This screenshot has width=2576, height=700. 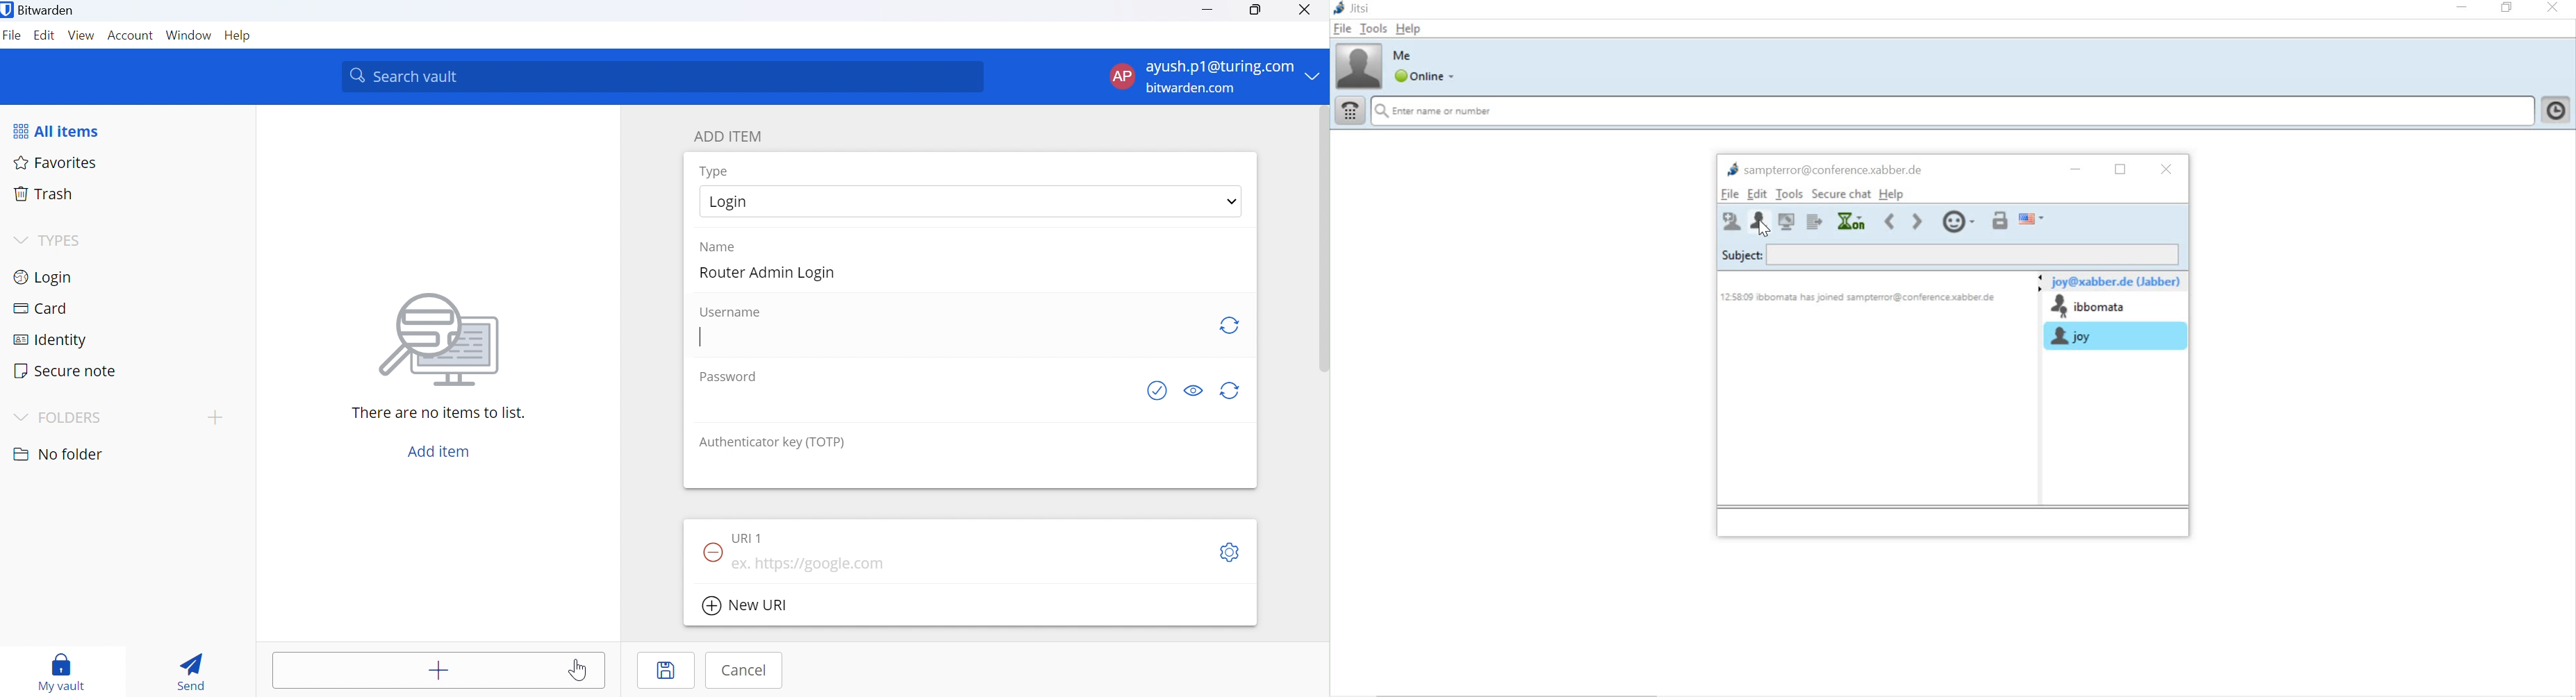 What do you see at coordinates (1730, 194) in the screenshot?
I see `file` at bounding box center [1730, 194].